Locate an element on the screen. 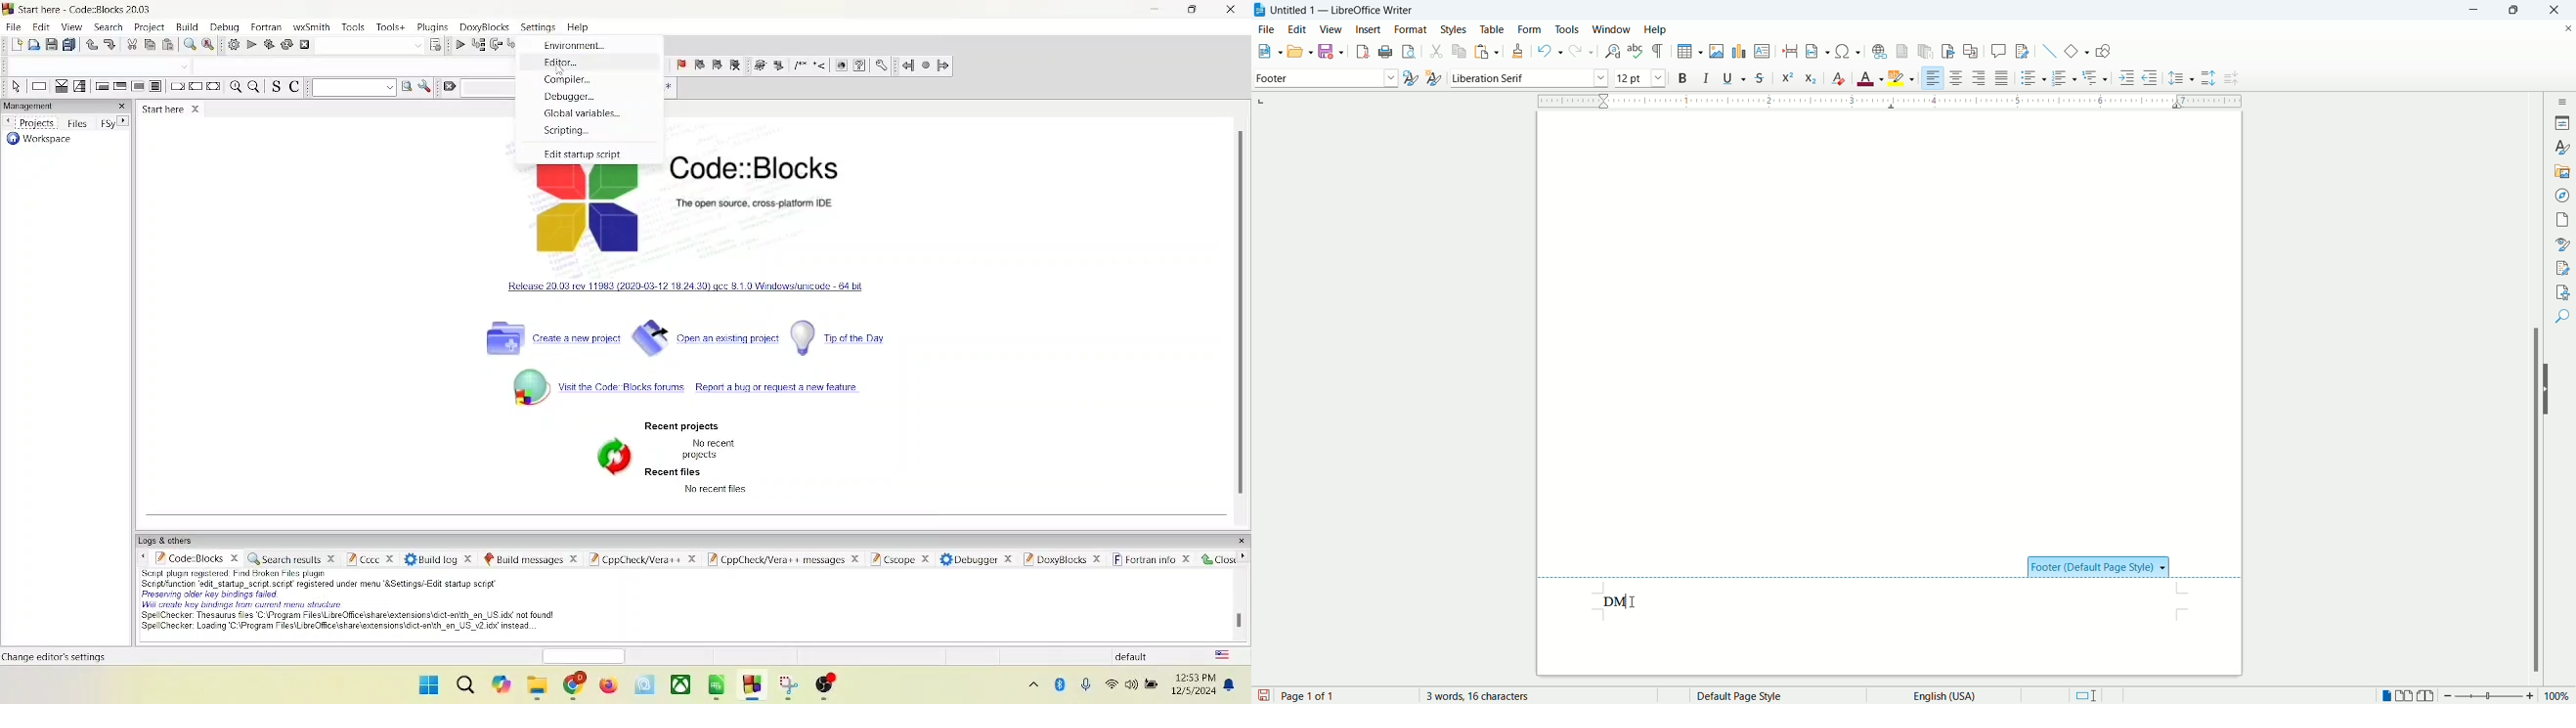  text color is located at coordinates (1872, 78).